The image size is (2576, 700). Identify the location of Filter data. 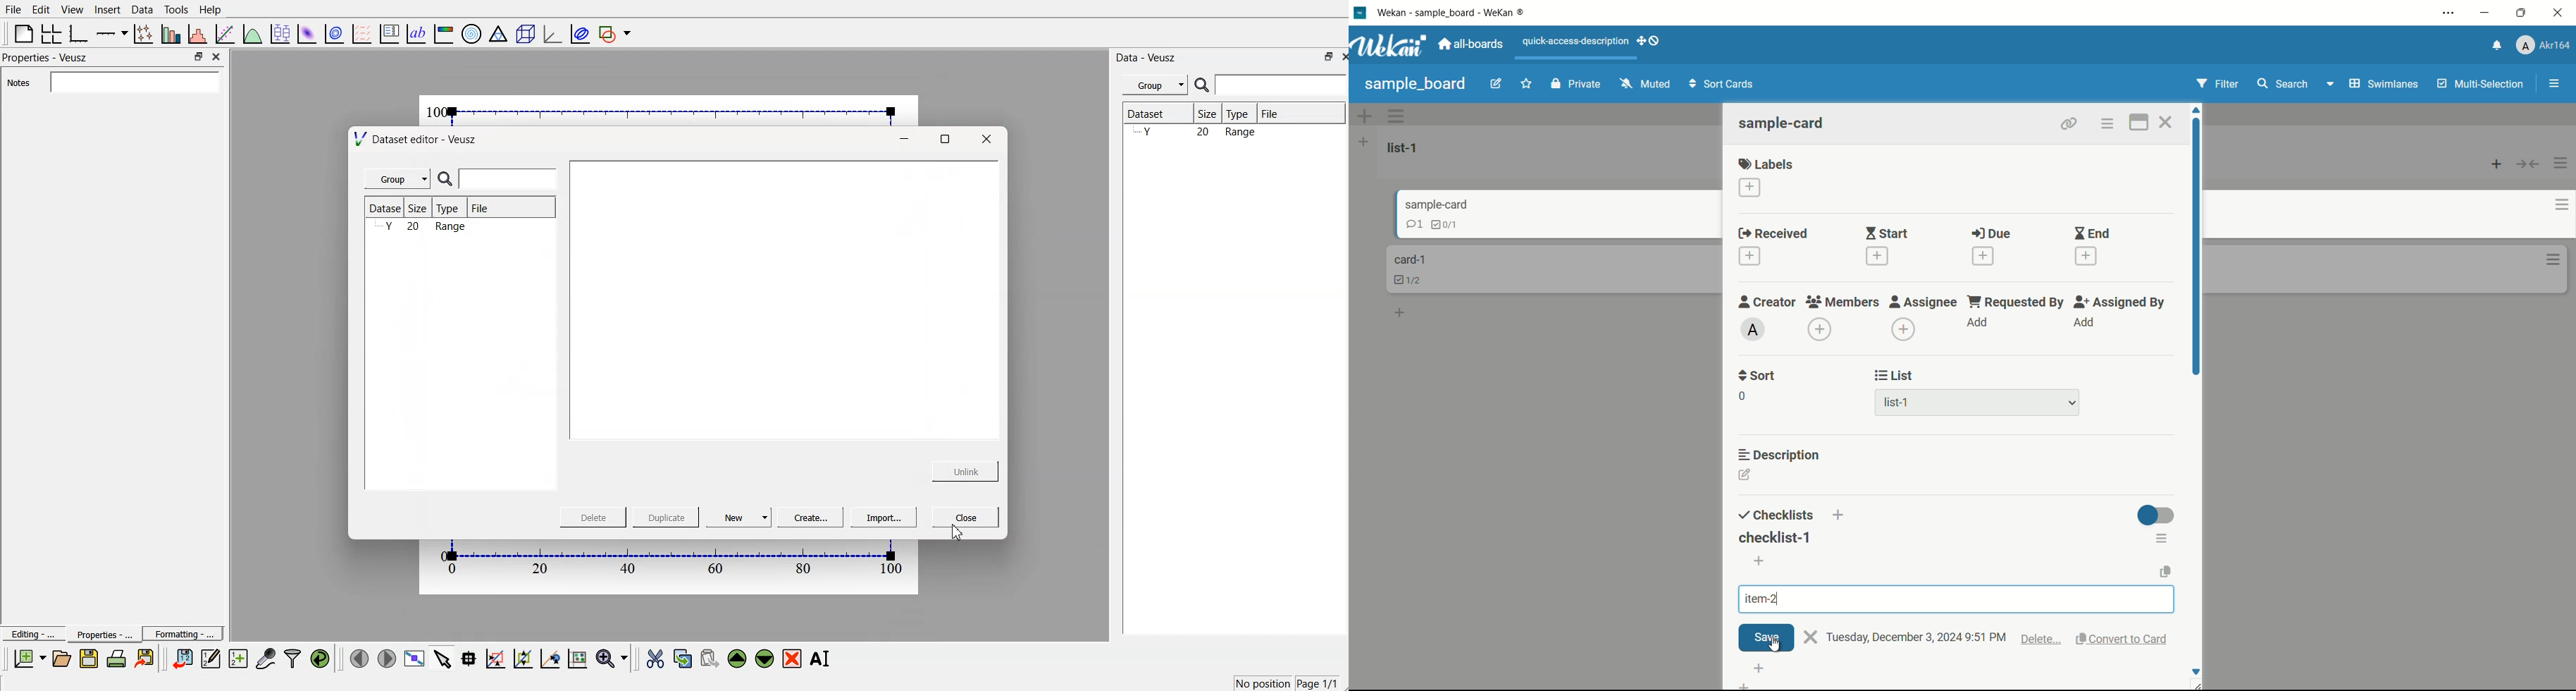
(294, 658).